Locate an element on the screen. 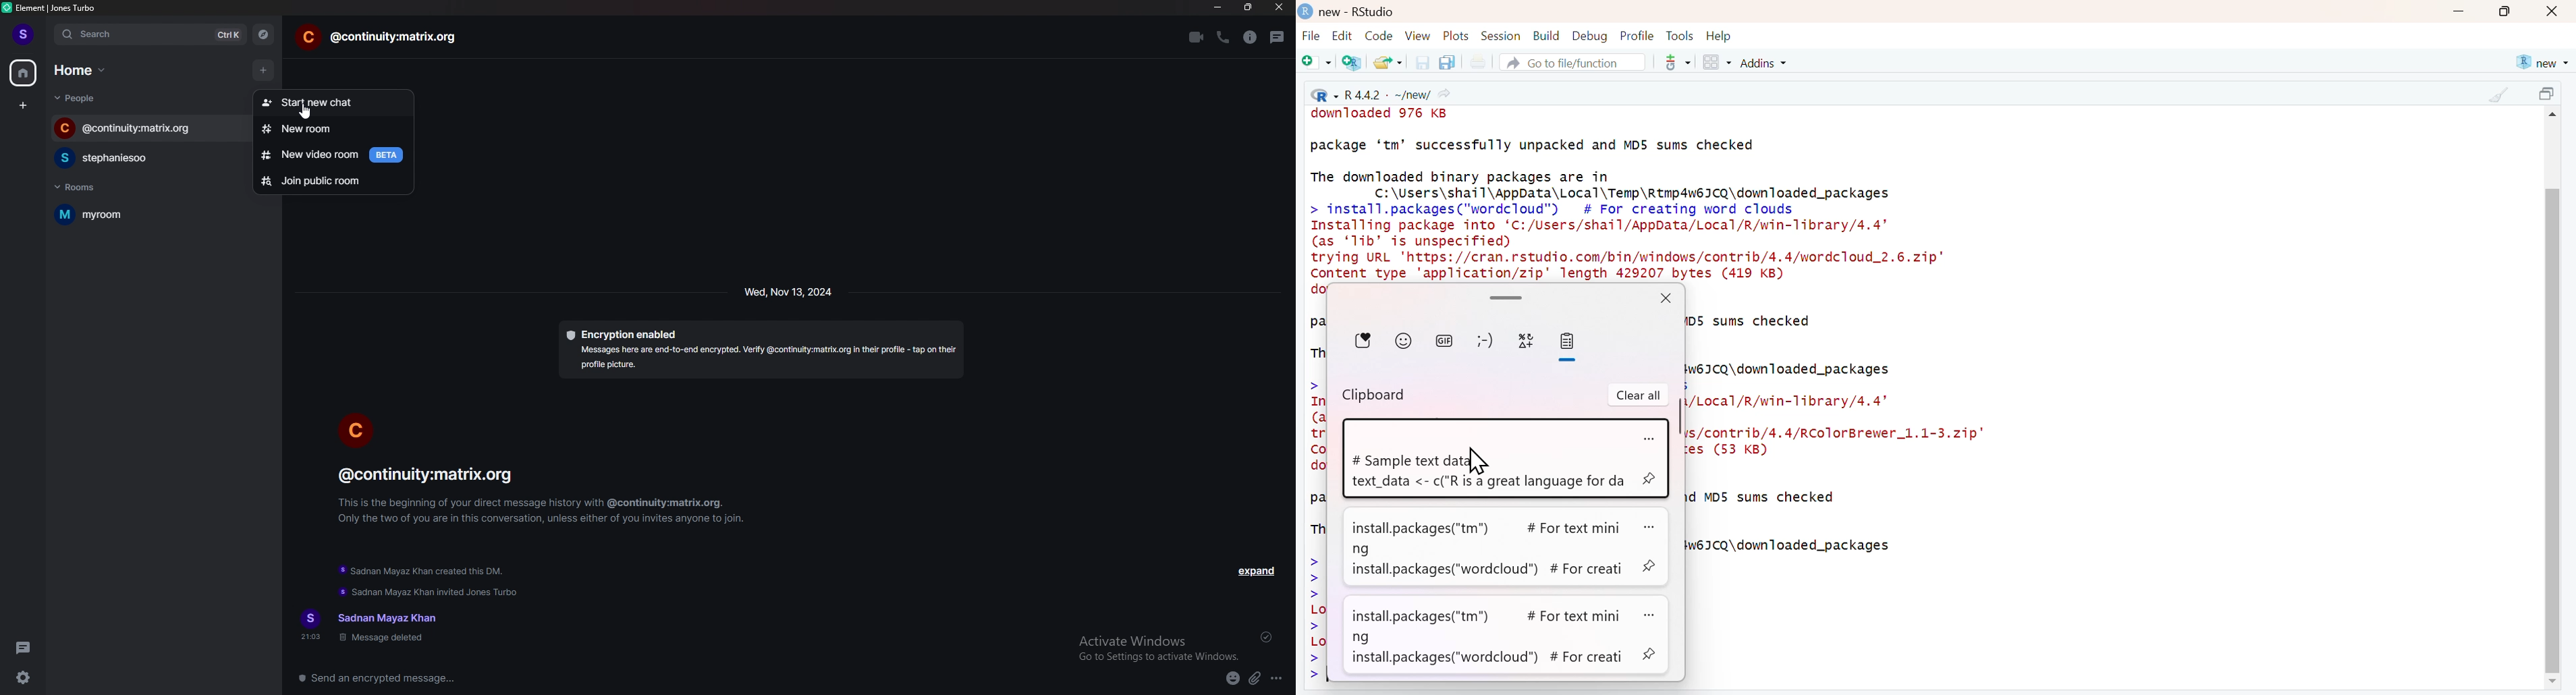 The height and width of the screenshot is (700, 2576). The downloaded binary packages are in
C:\Users\shail\AppData\Local\Temp\Rtmp4w6I1CO\downloaded packages is located at coordinates (1603, 182).